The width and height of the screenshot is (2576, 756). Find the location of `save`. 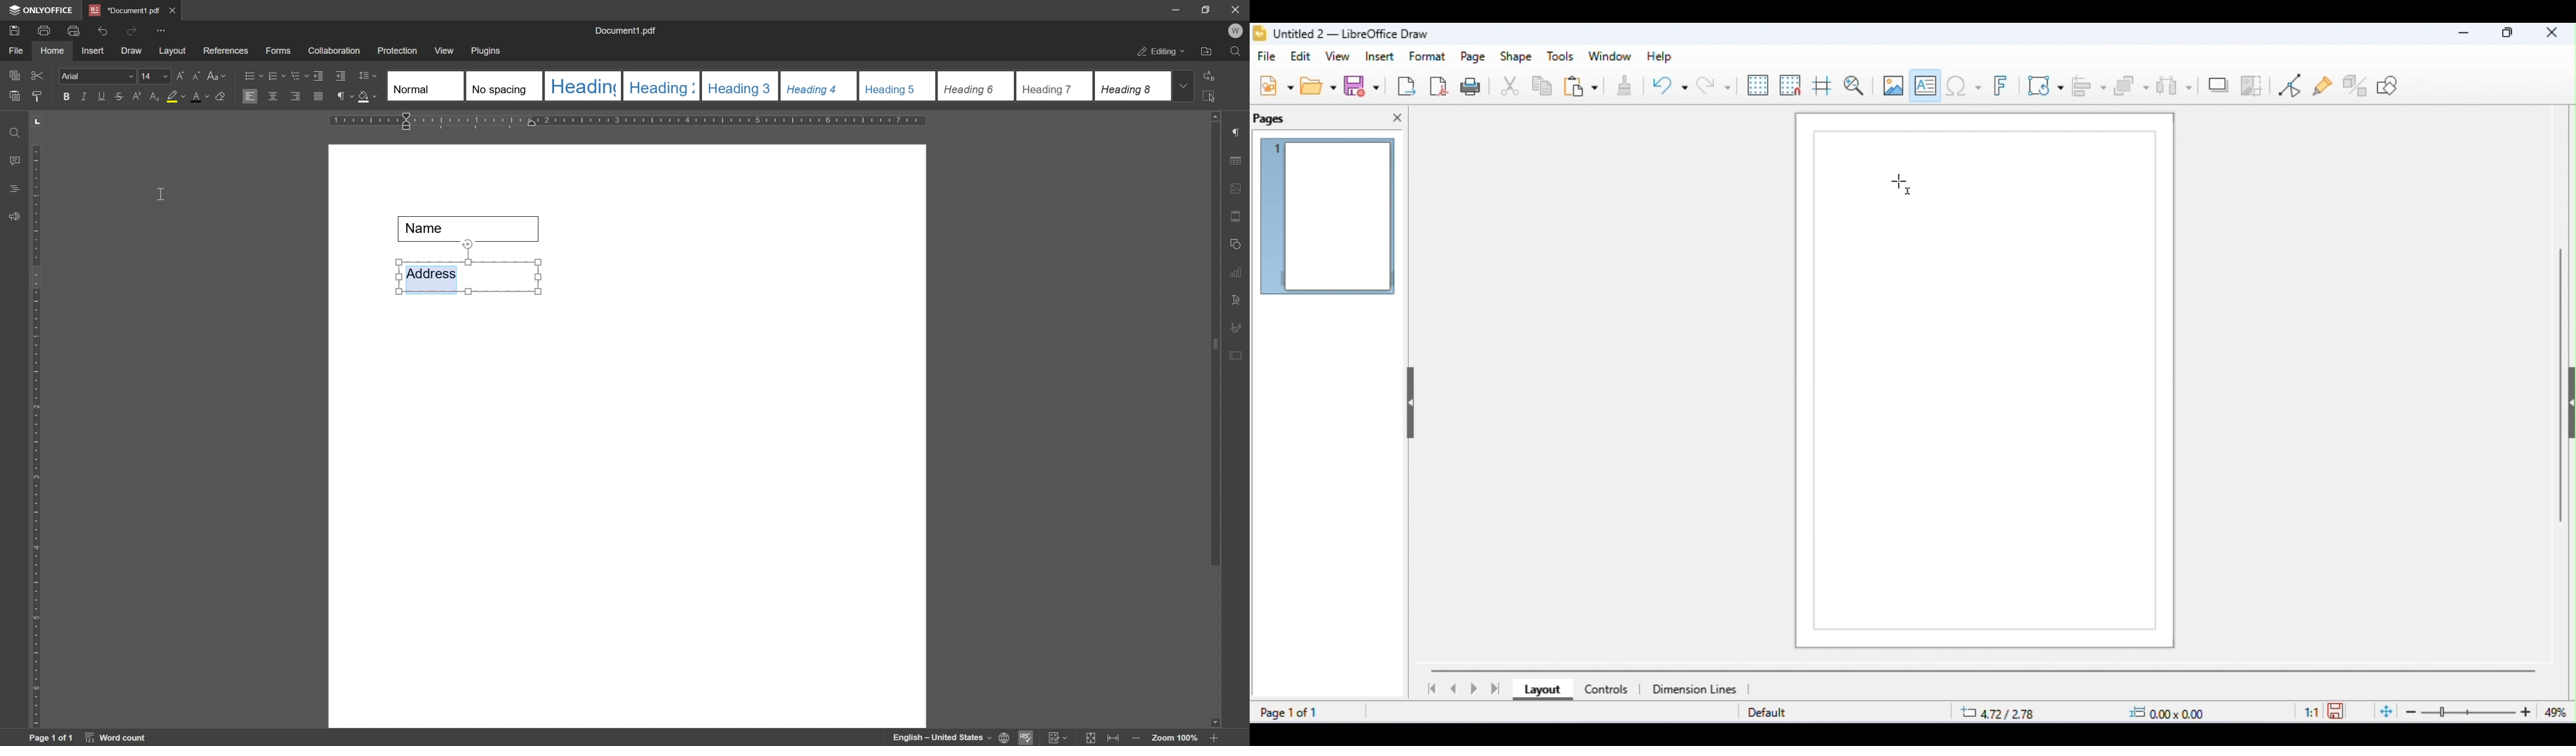

save is located at coordinates (1364, 86).